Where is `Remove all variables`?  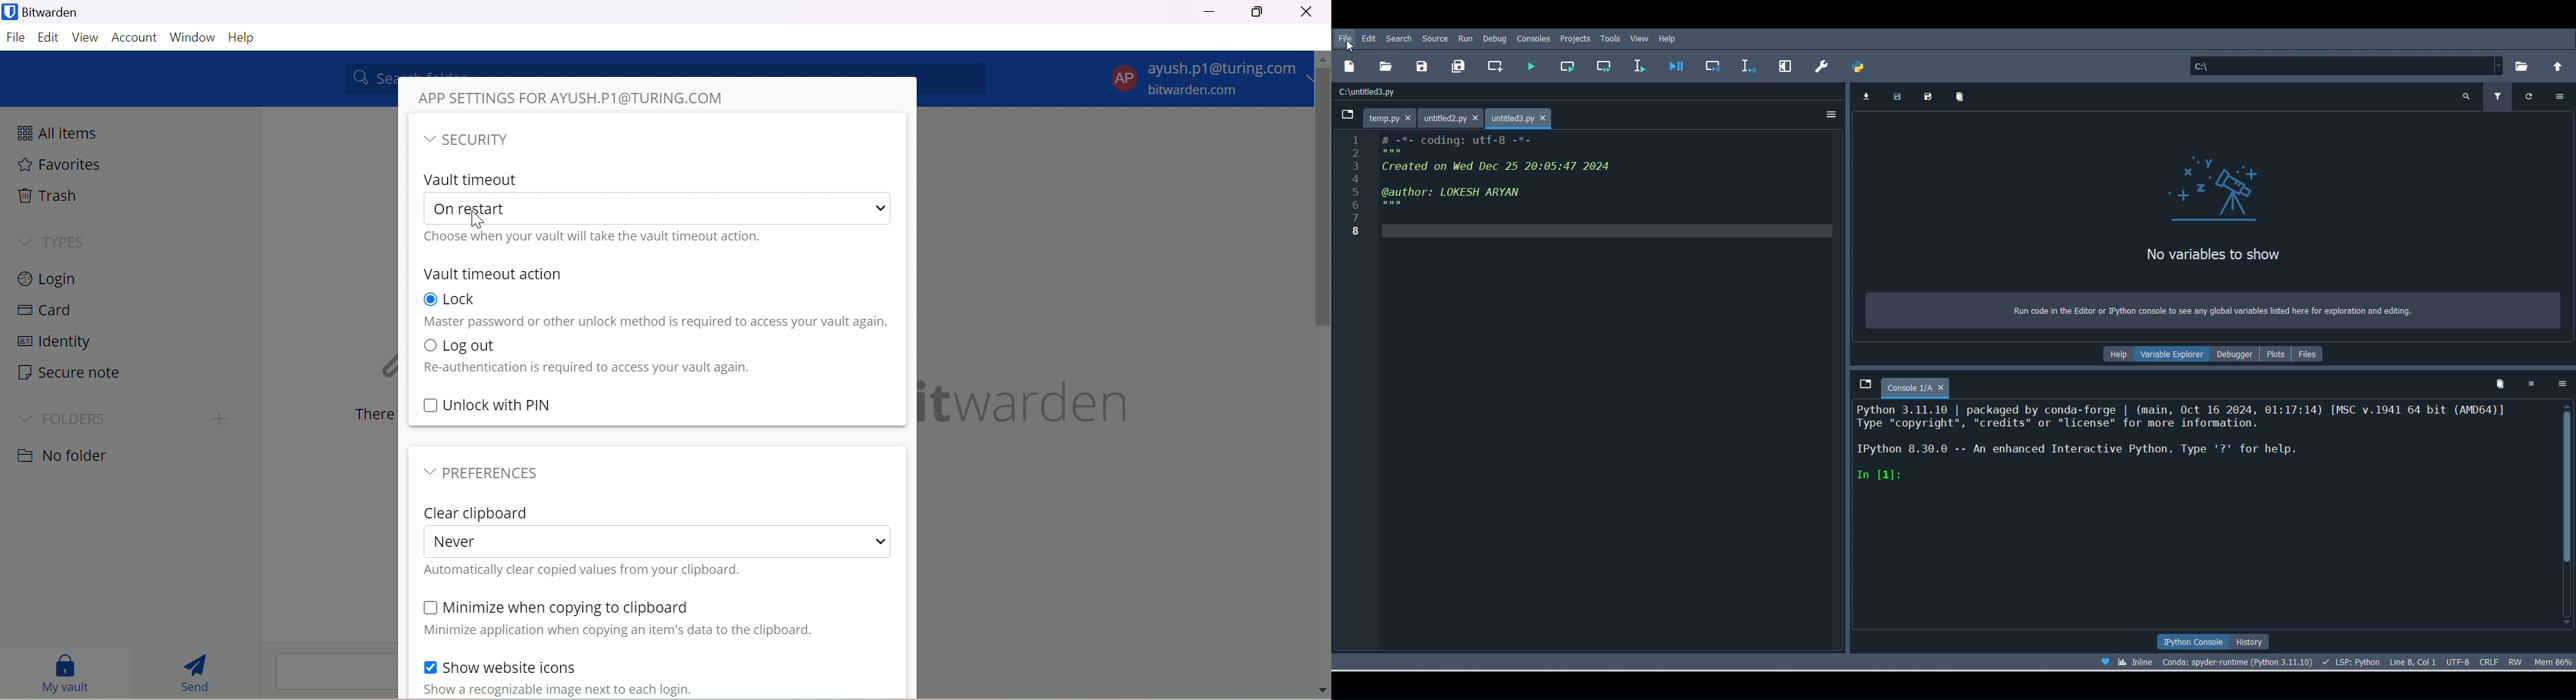 Remove all variables is located at coordinates (1964, 93).